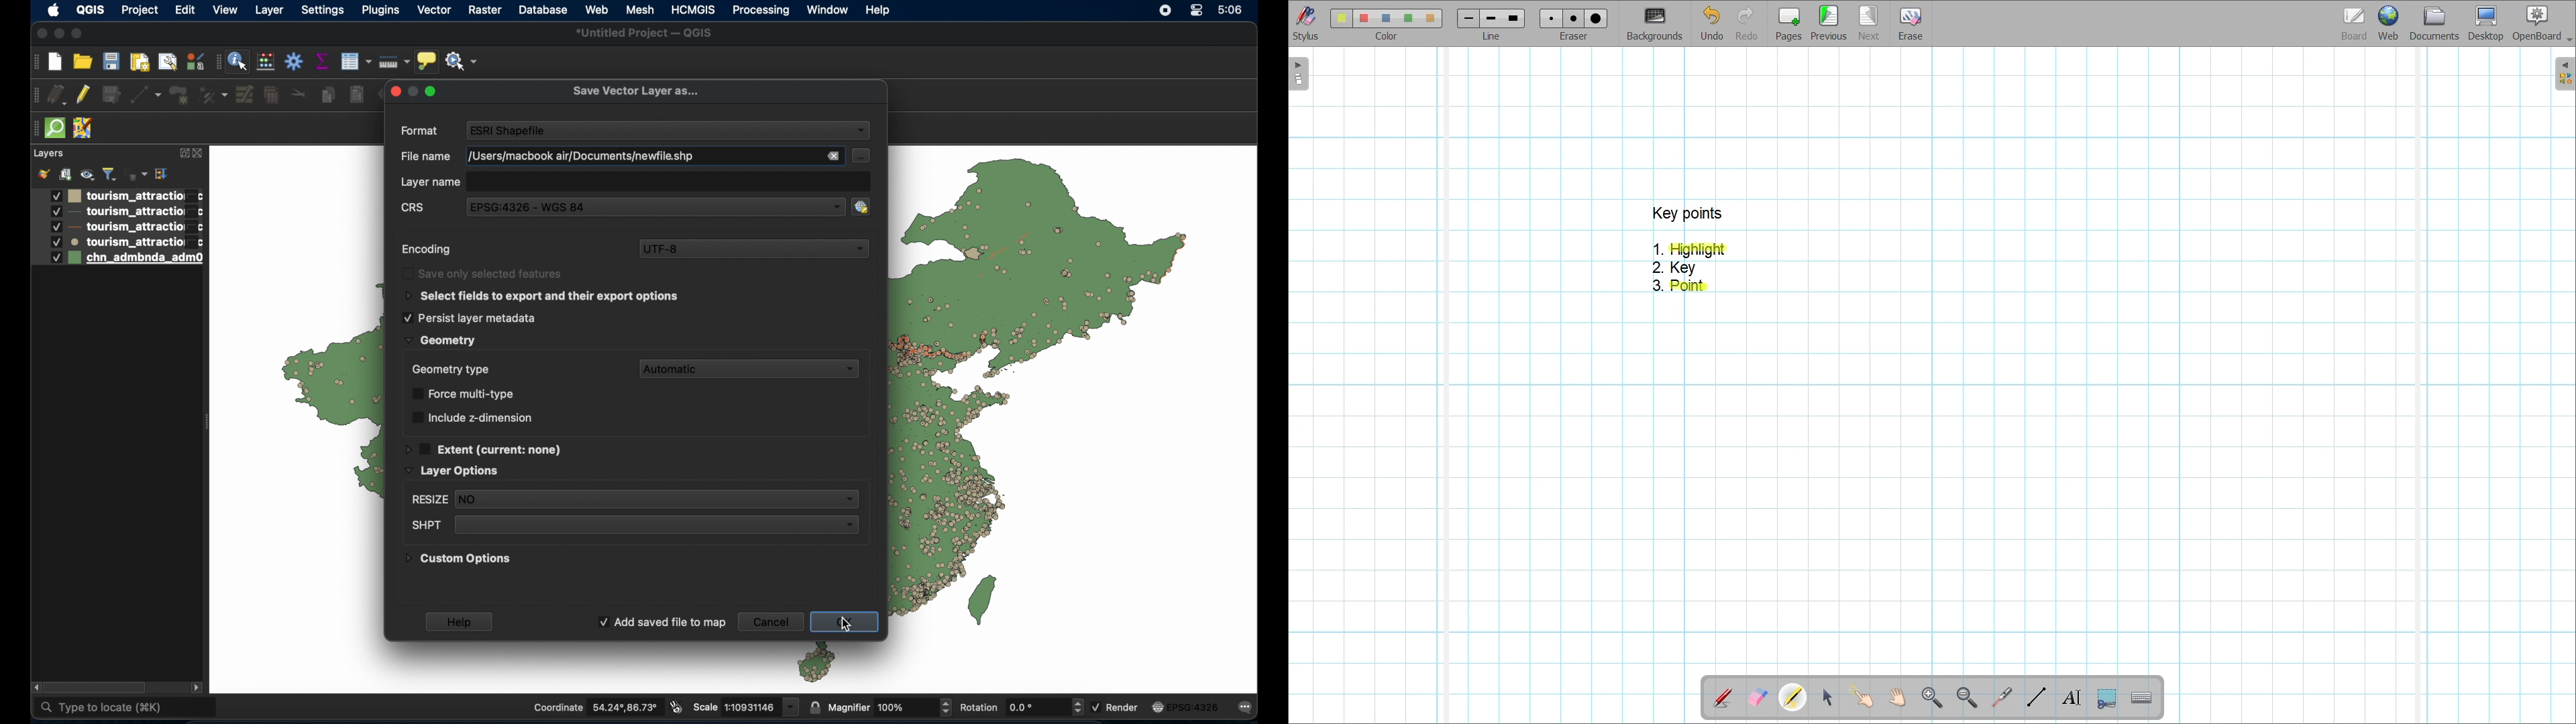 The height and width of the screenshot is (728, 2576). Describe the element at coordinates (83, 60) in the screenshot. I see `open project` at that location.